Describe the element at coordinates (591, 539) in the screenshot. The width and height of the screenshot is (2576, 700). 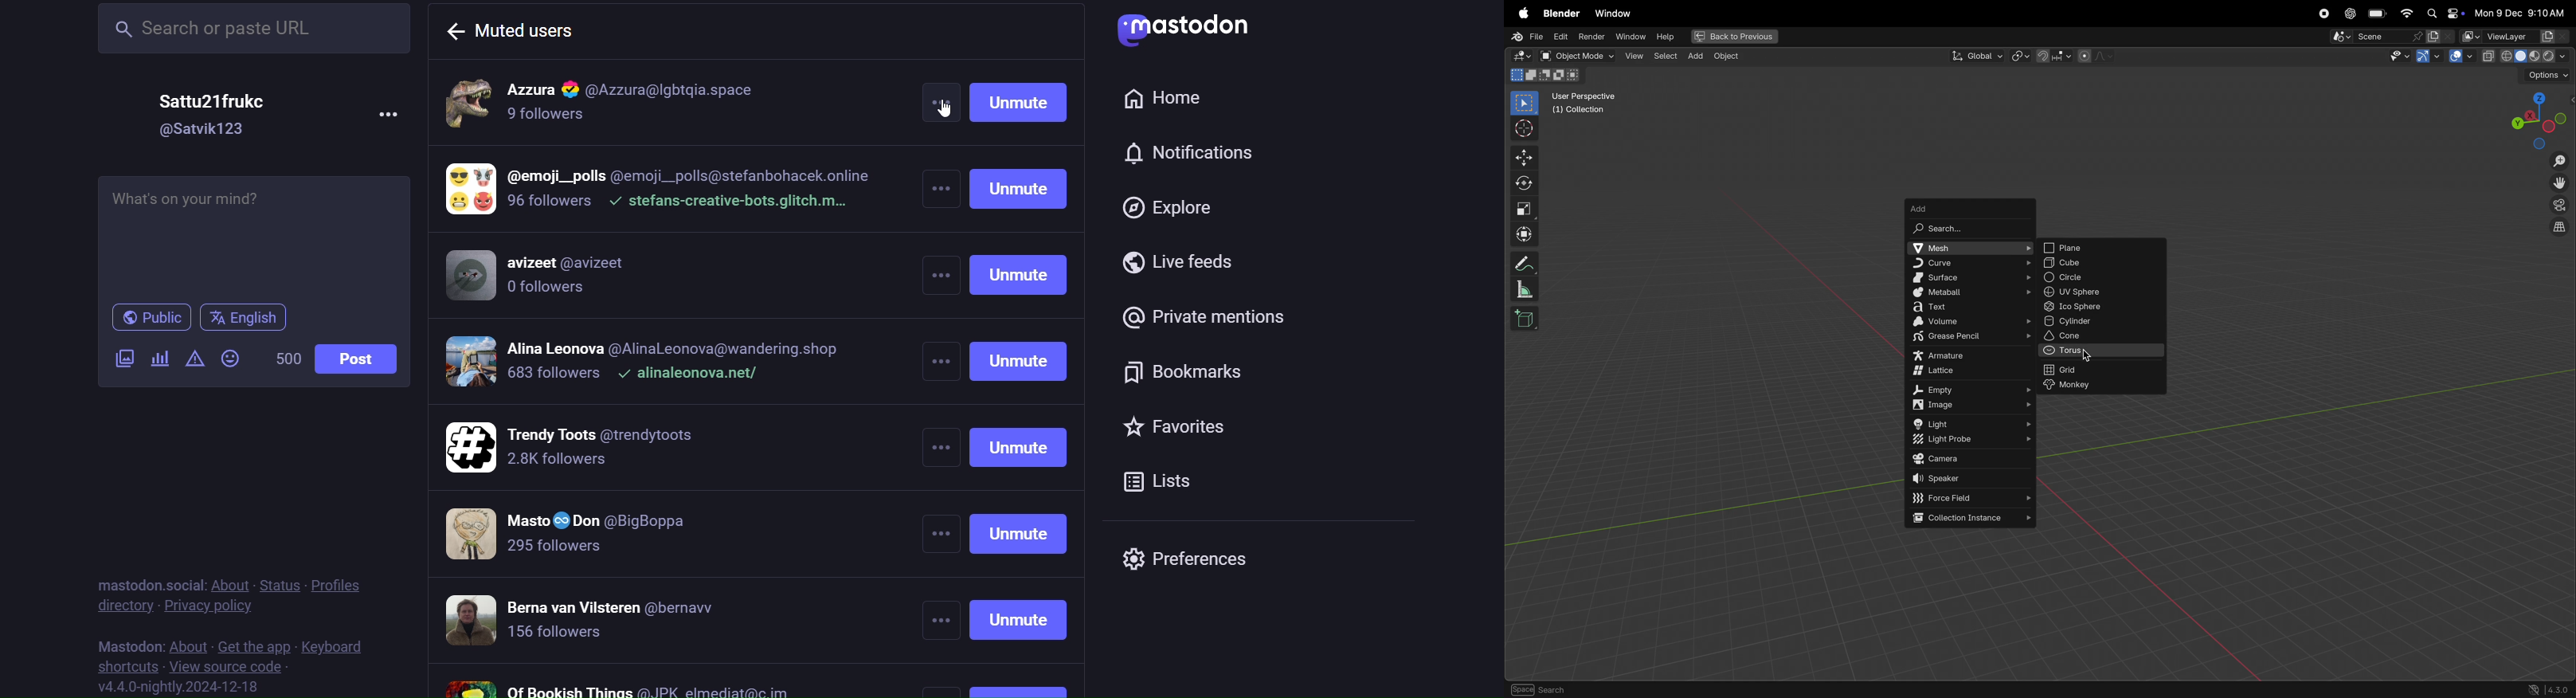
I see `muted accounts 6` at that location.